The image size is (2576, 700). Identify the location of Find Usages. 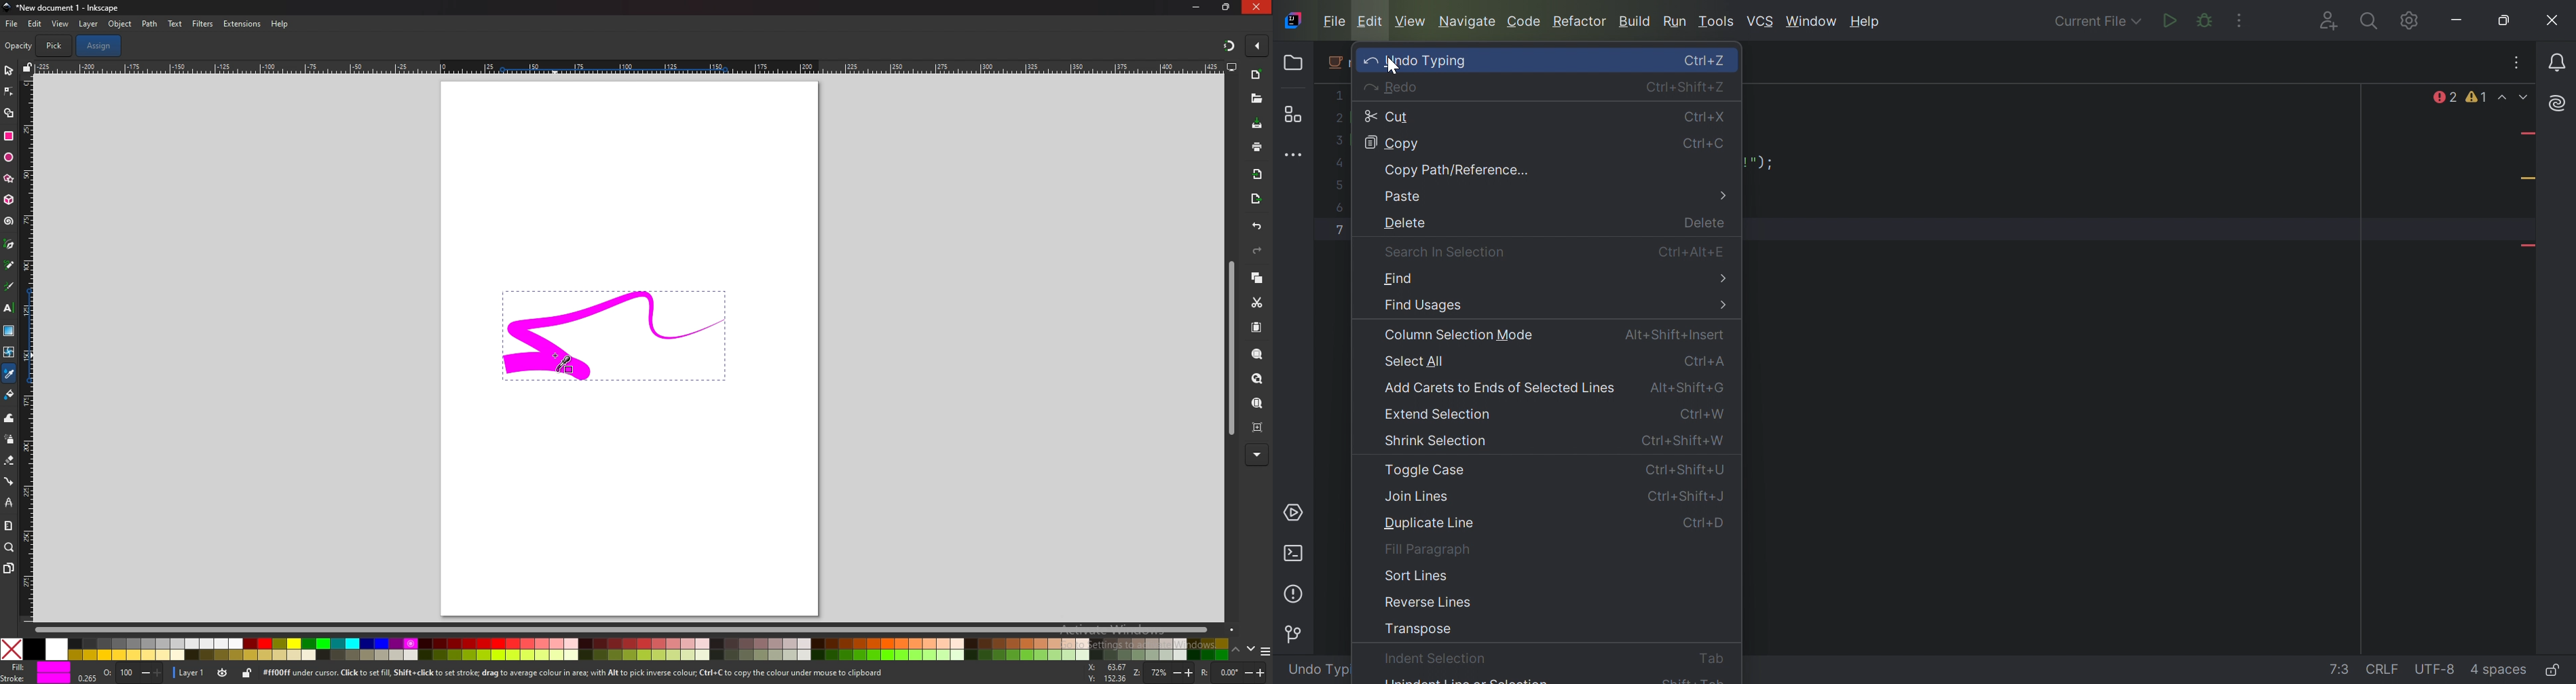
(1423, 306).